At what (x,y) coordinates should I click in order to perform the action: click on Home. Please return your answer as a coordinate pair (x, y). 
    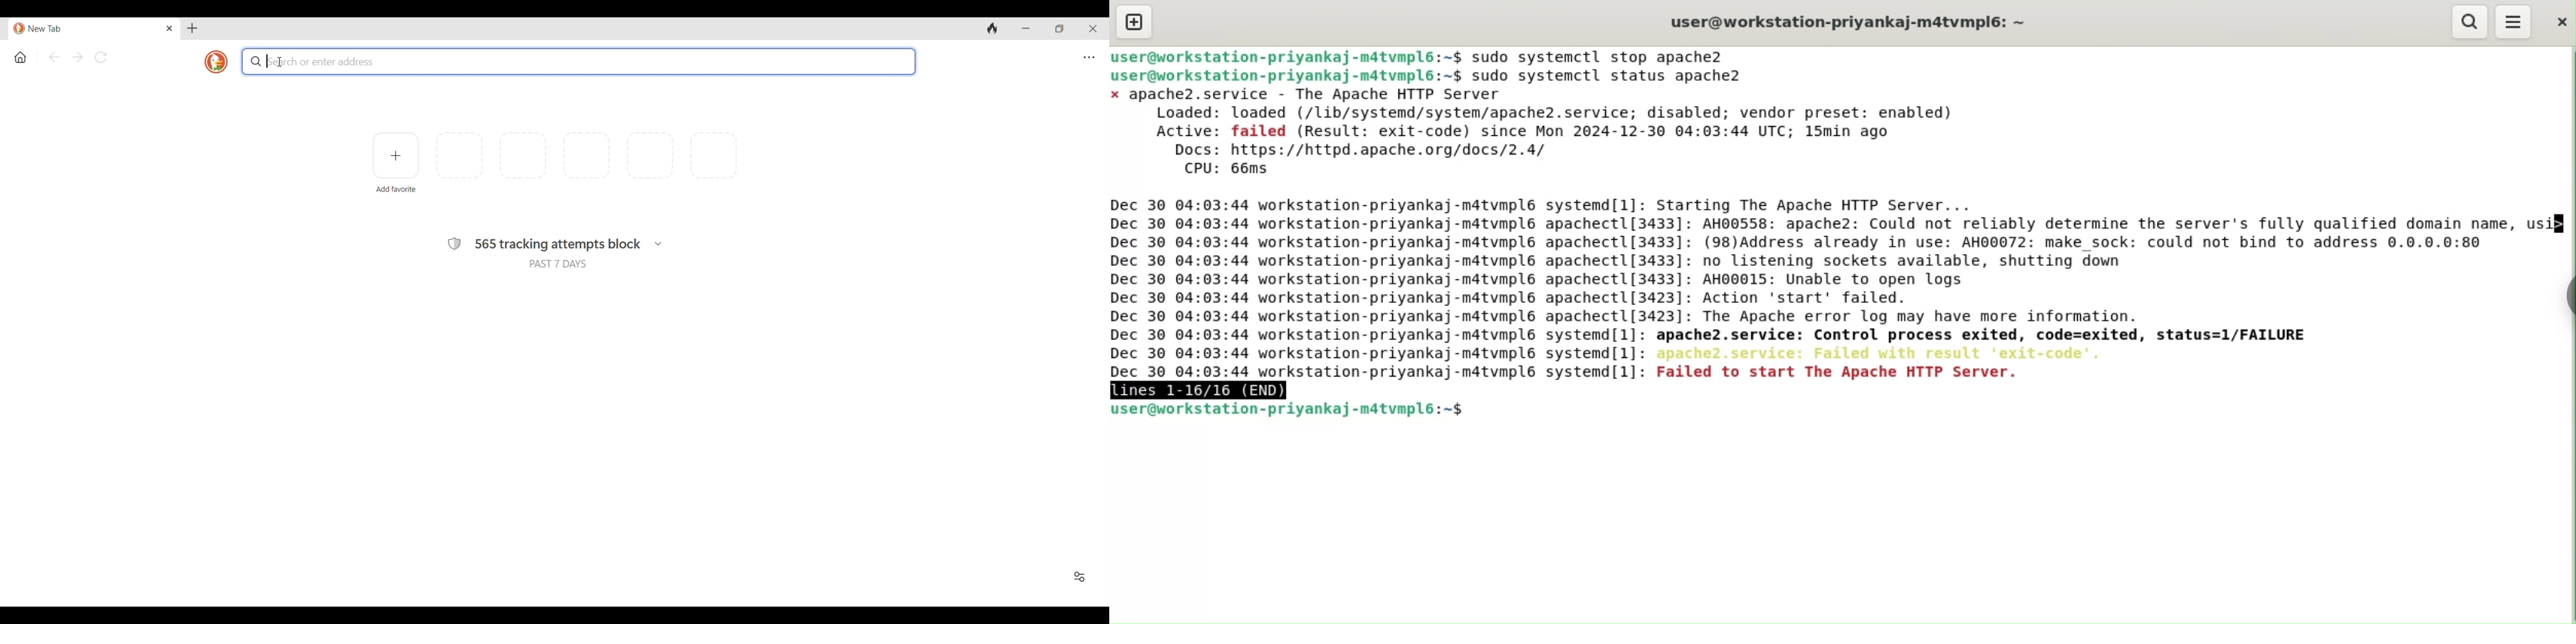
    Looking at the image, I should click on (21, 58).